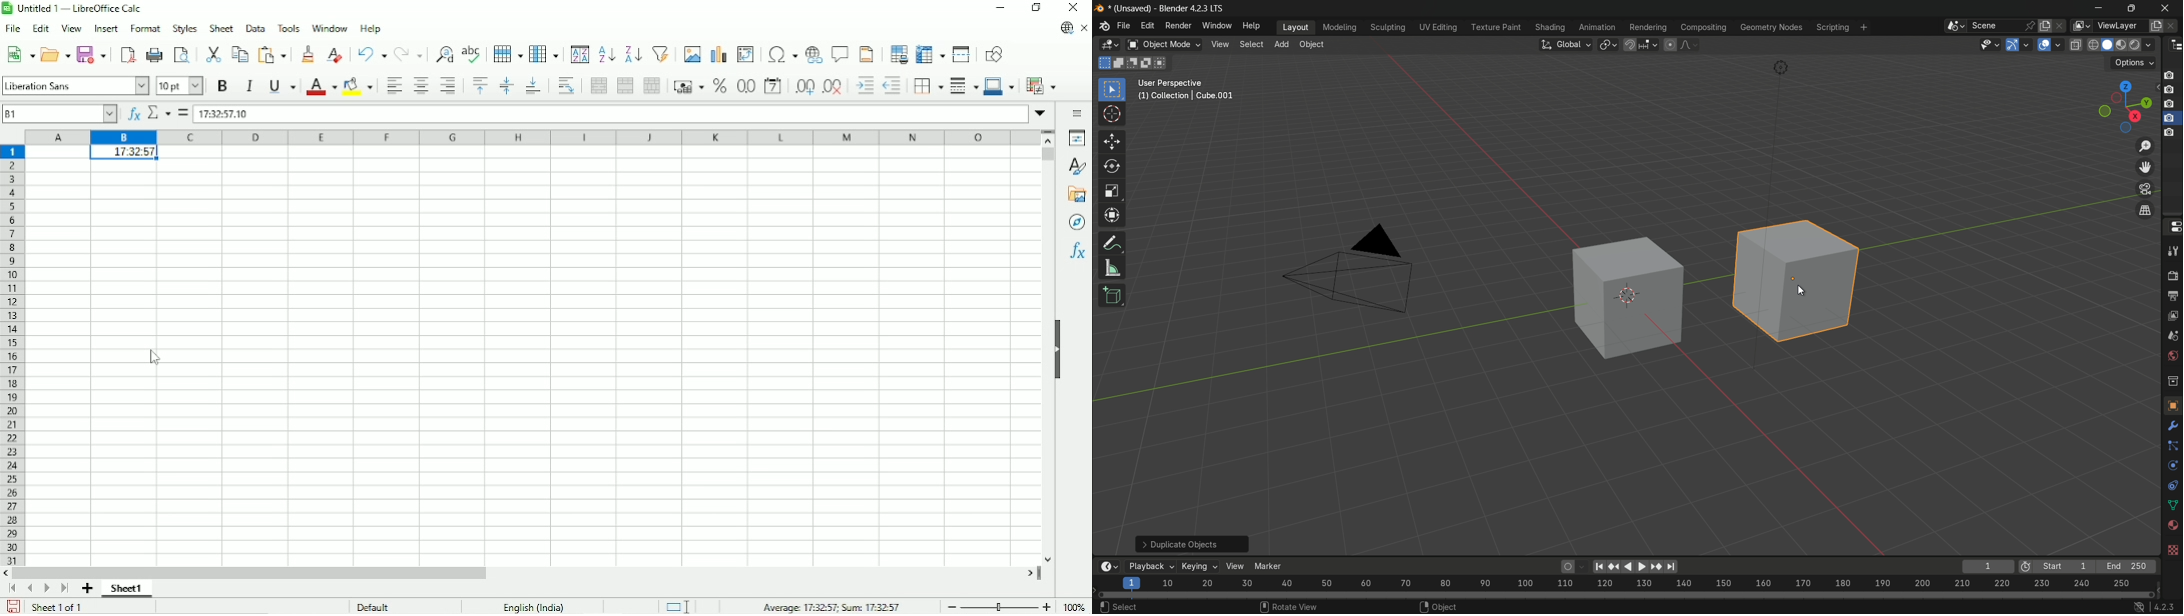  I want to click on Align top, so click(478, 86).